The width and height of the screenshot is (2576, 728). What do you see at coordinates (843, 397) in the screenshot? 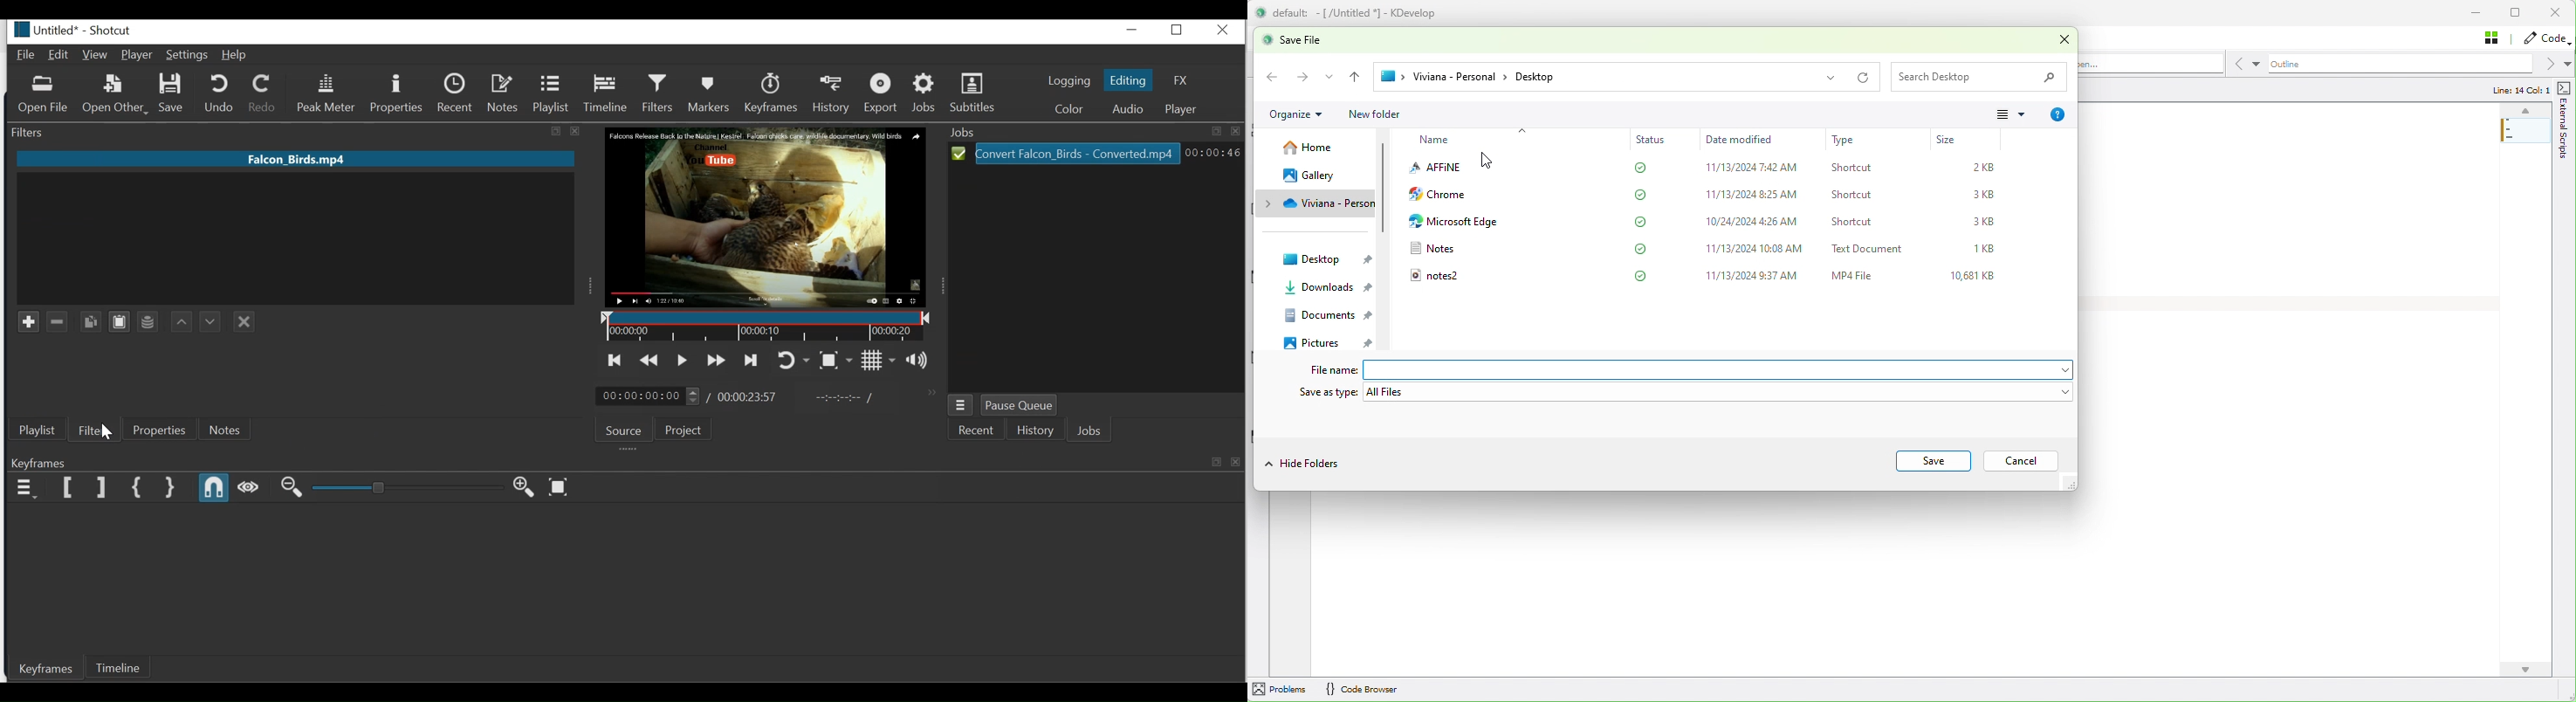
I see `In point` at bounding box center [843, 397].